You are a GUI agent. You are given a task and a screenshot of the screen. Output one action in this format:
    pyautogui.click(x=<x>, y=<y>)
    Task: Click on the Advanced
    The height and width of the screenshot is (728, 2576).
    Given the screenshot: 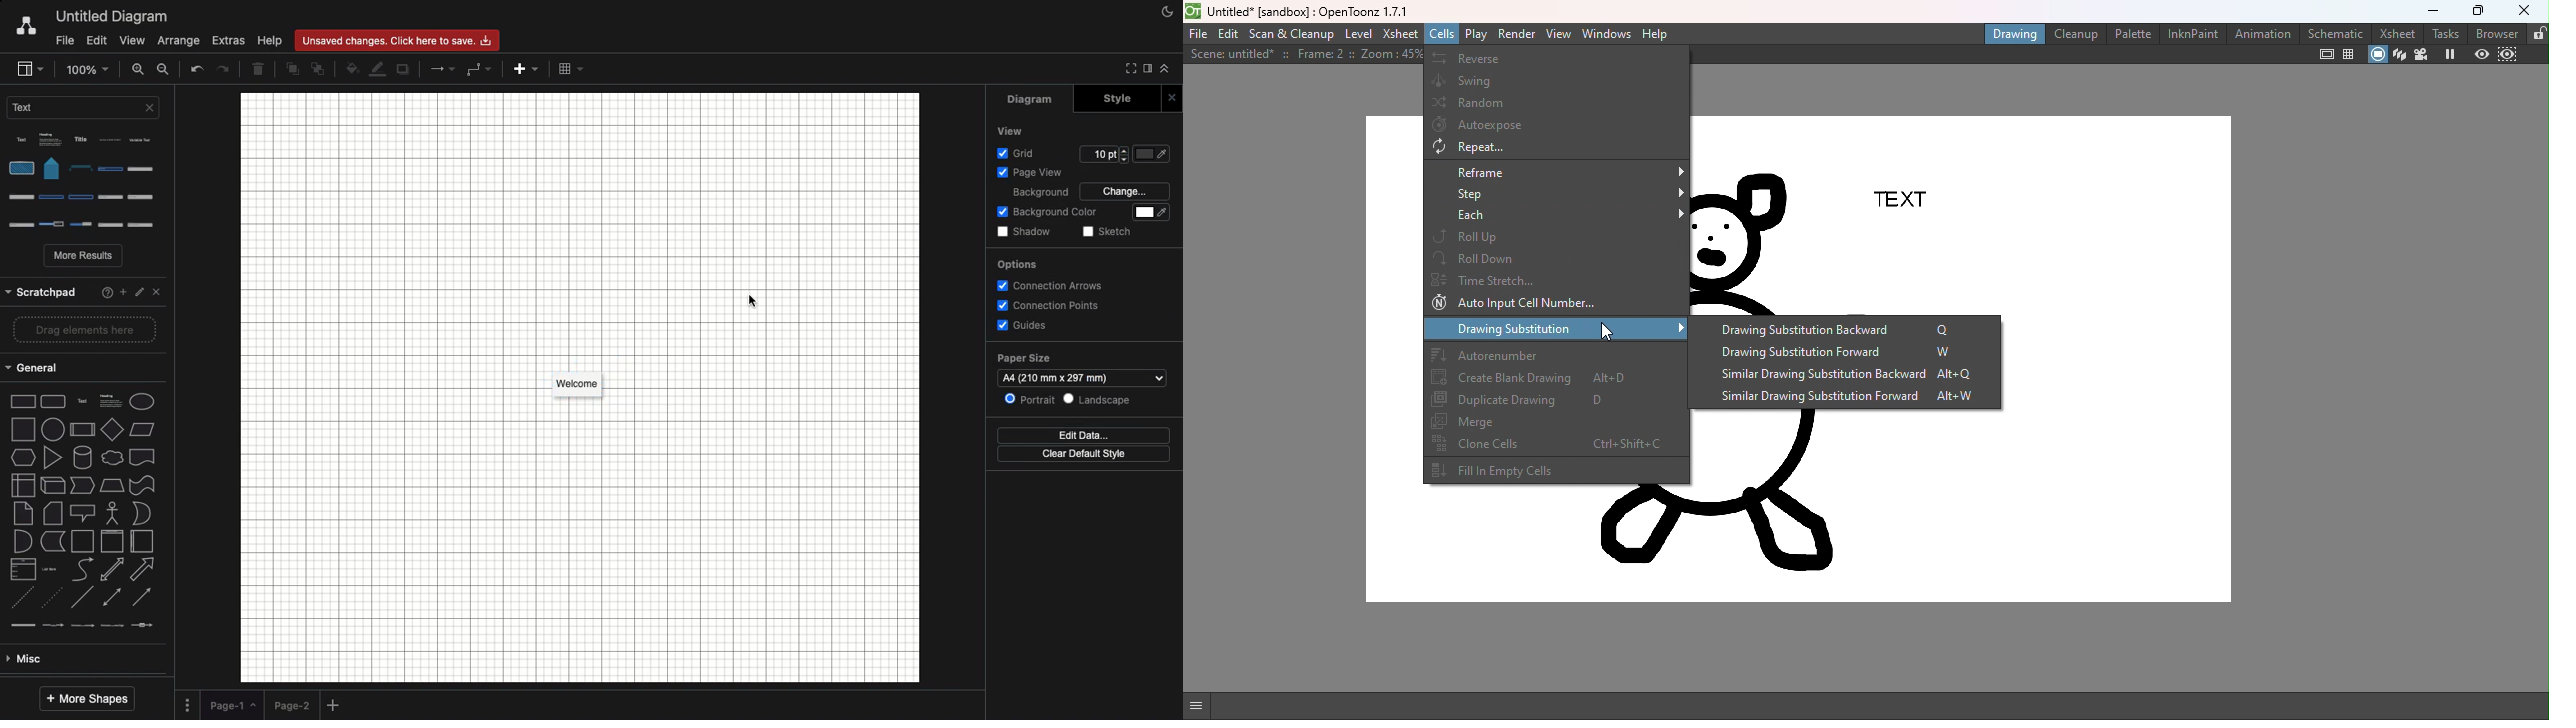 What is the action you would take?
    pyautogui.click(x=80, y=540)
    